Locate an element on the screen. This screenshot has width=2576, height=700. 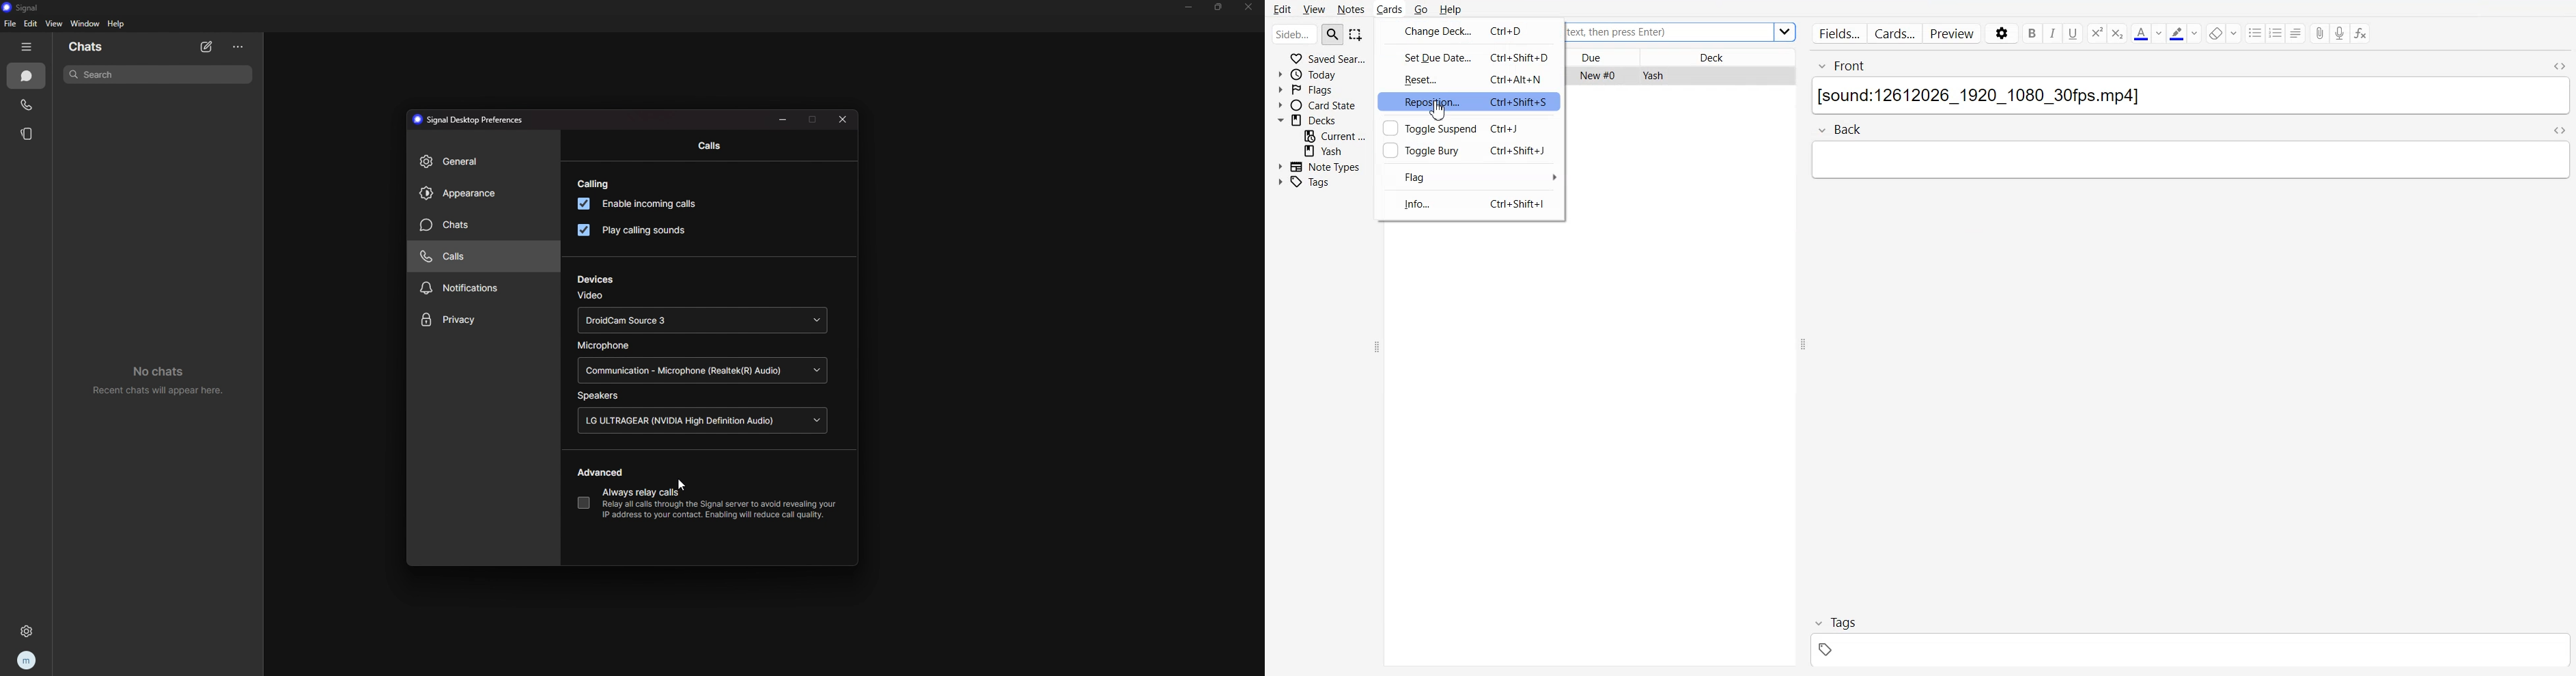
View is located at coordinates (1313, 9).